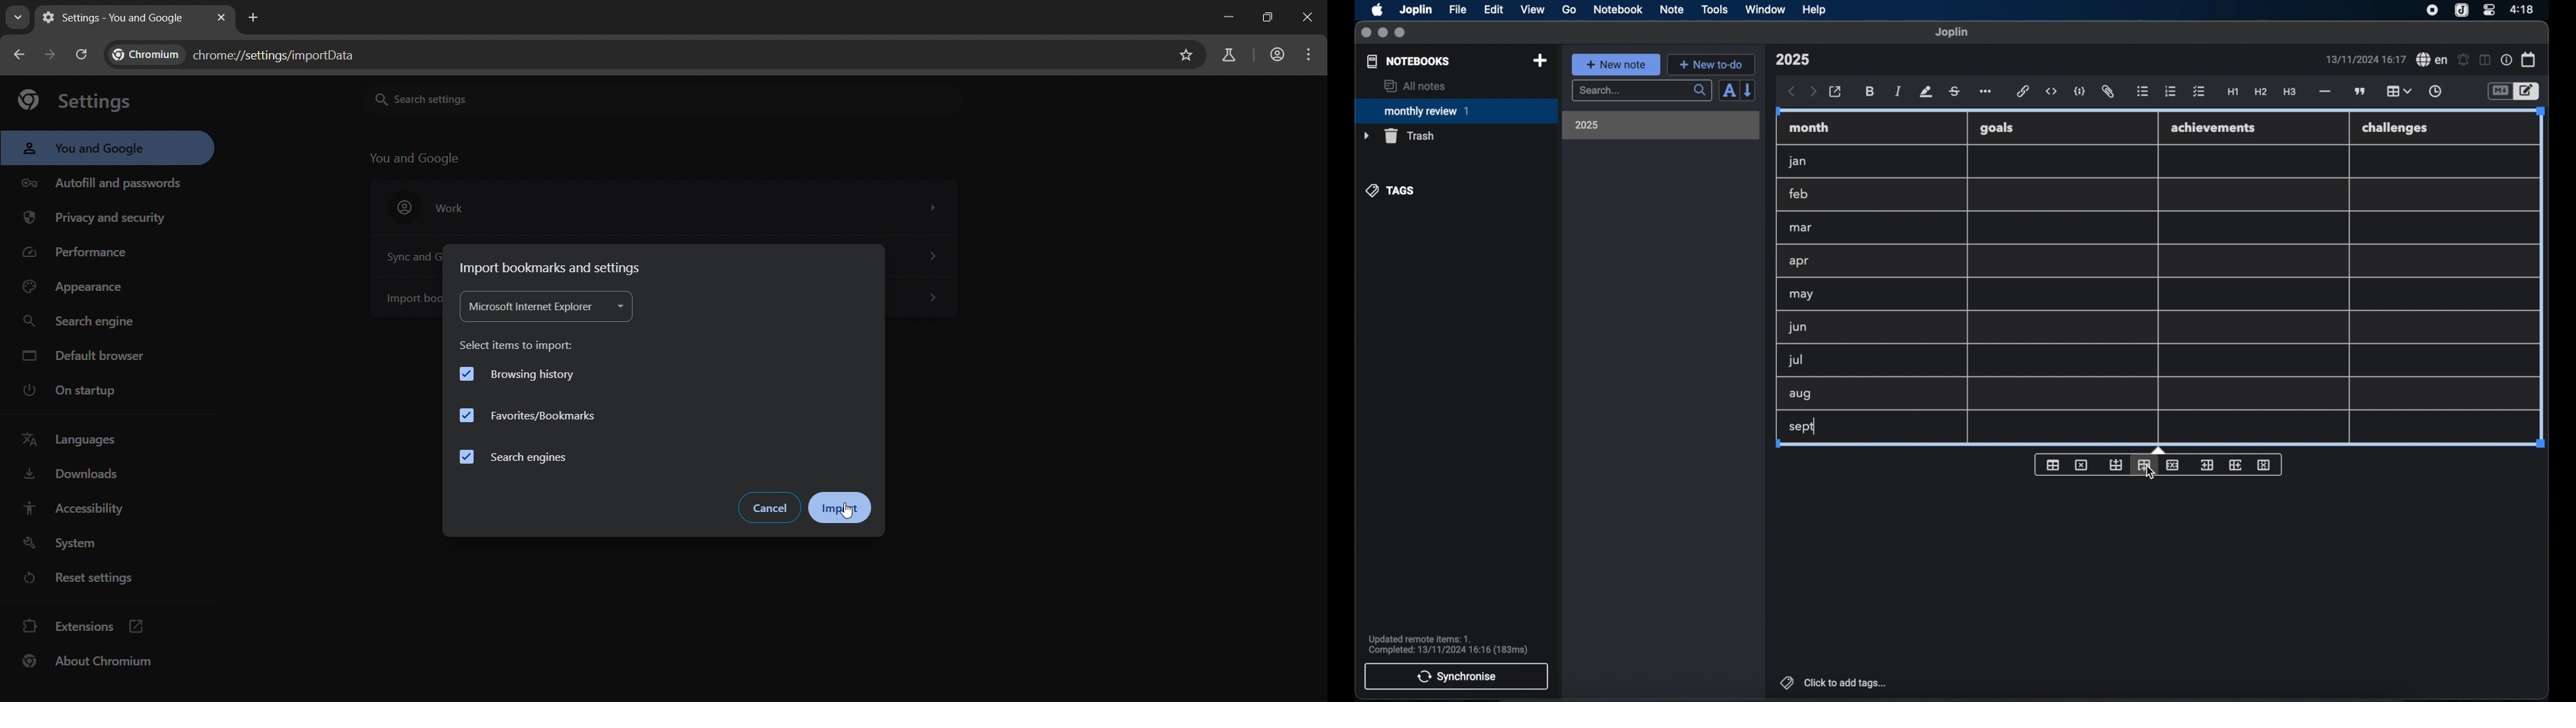 The height and width of the screenshot is (728, 2576). I want to click on mar, so click(1802, 228).